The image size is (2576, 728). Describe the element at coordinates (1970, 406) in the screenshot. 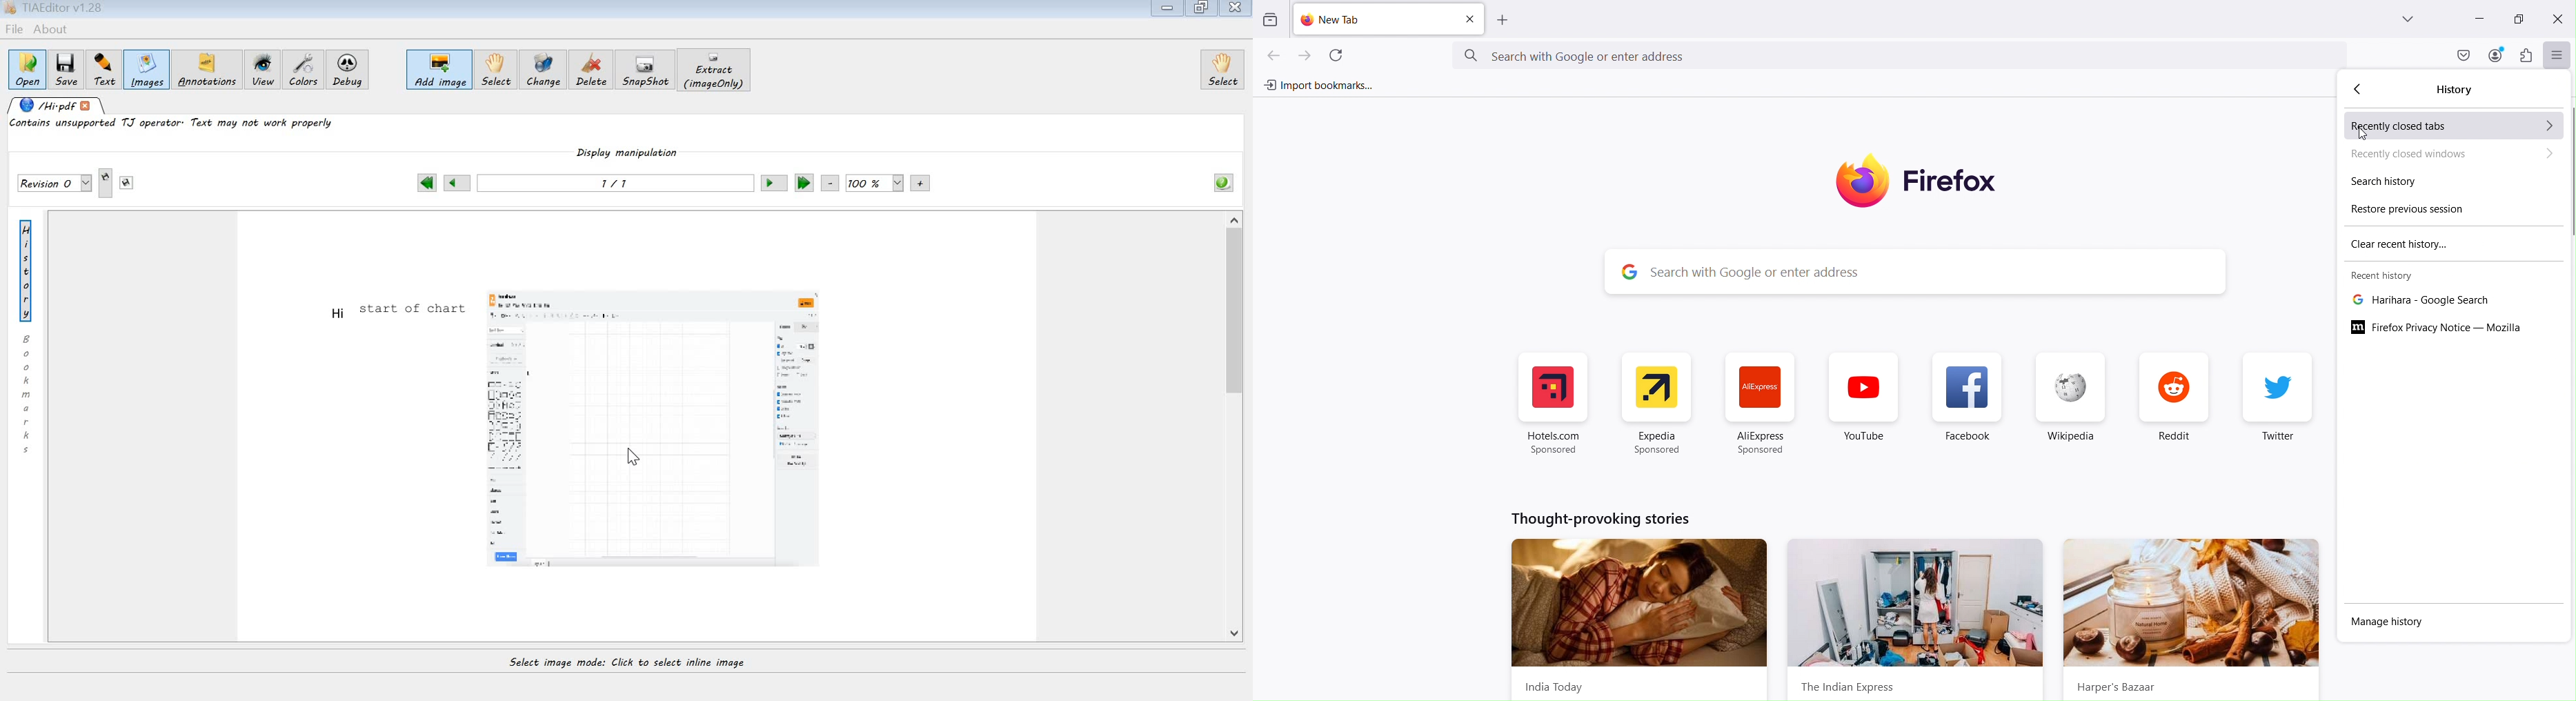

I see `Facebook Shortcut` at that location.